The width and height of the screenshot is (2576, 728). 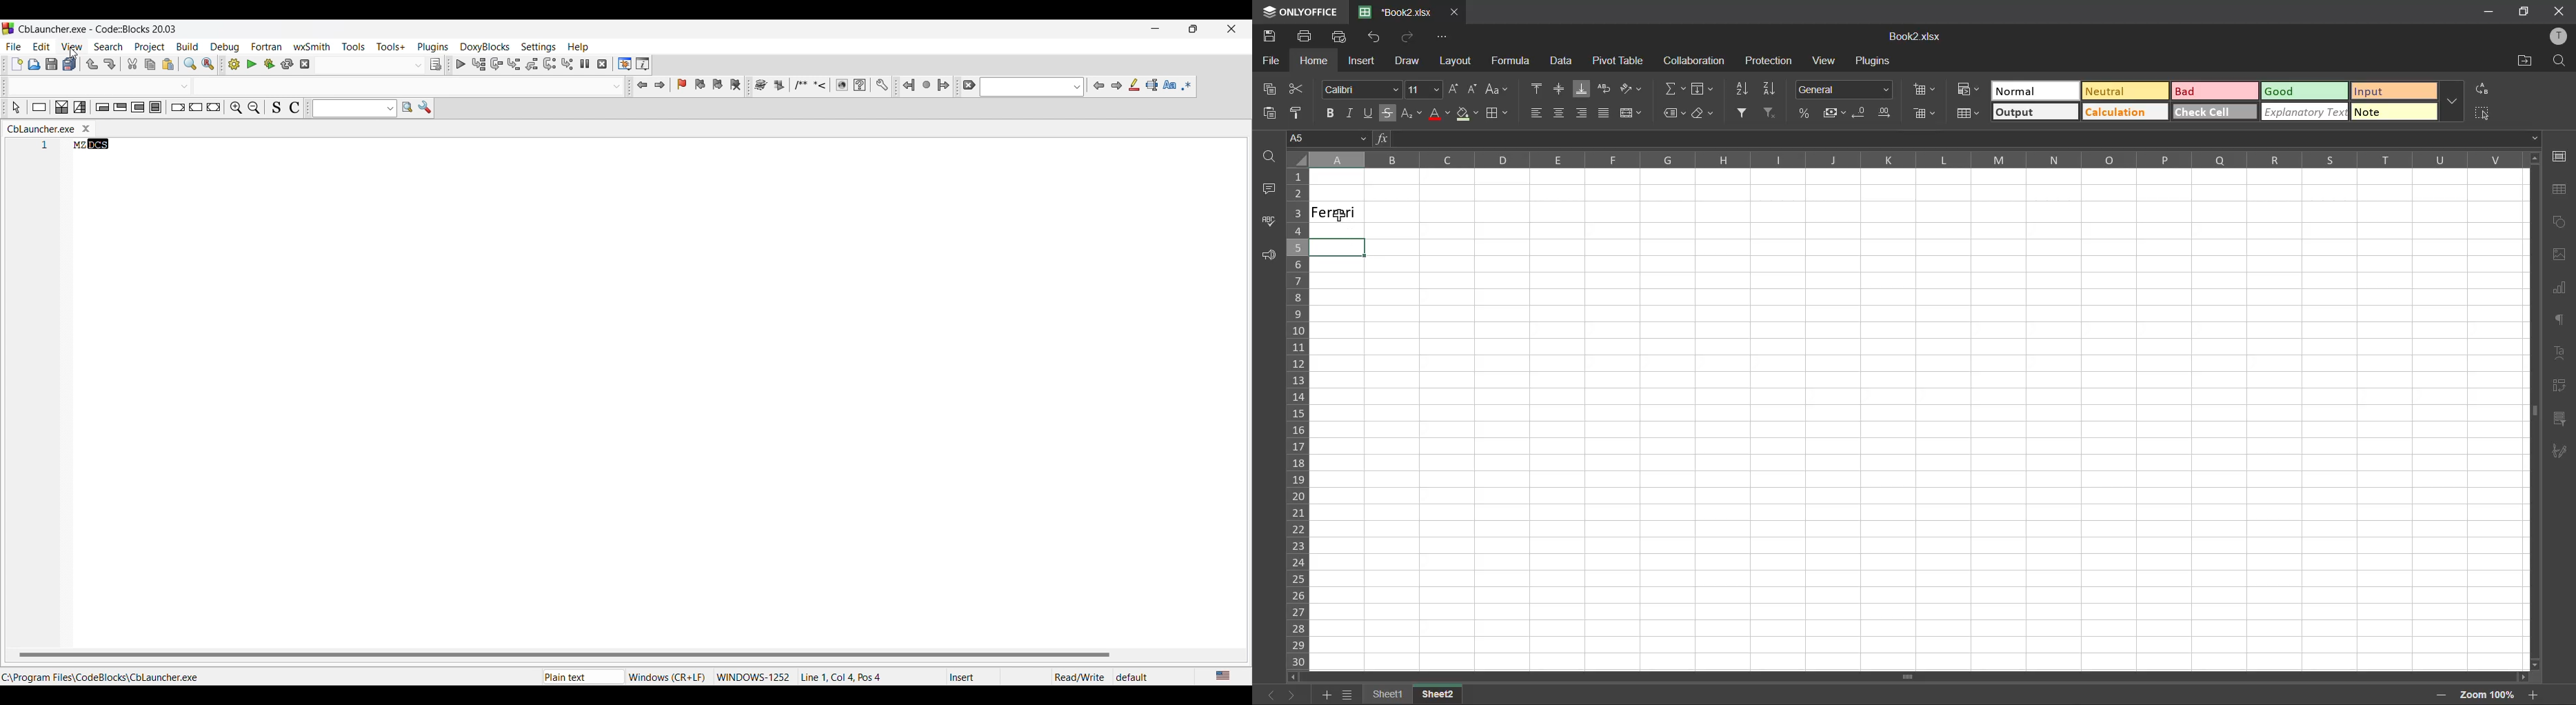 What do you see at coordinates (1371, 115) in the screenshot?
I see `underline` at bounding box center [1371, 115].